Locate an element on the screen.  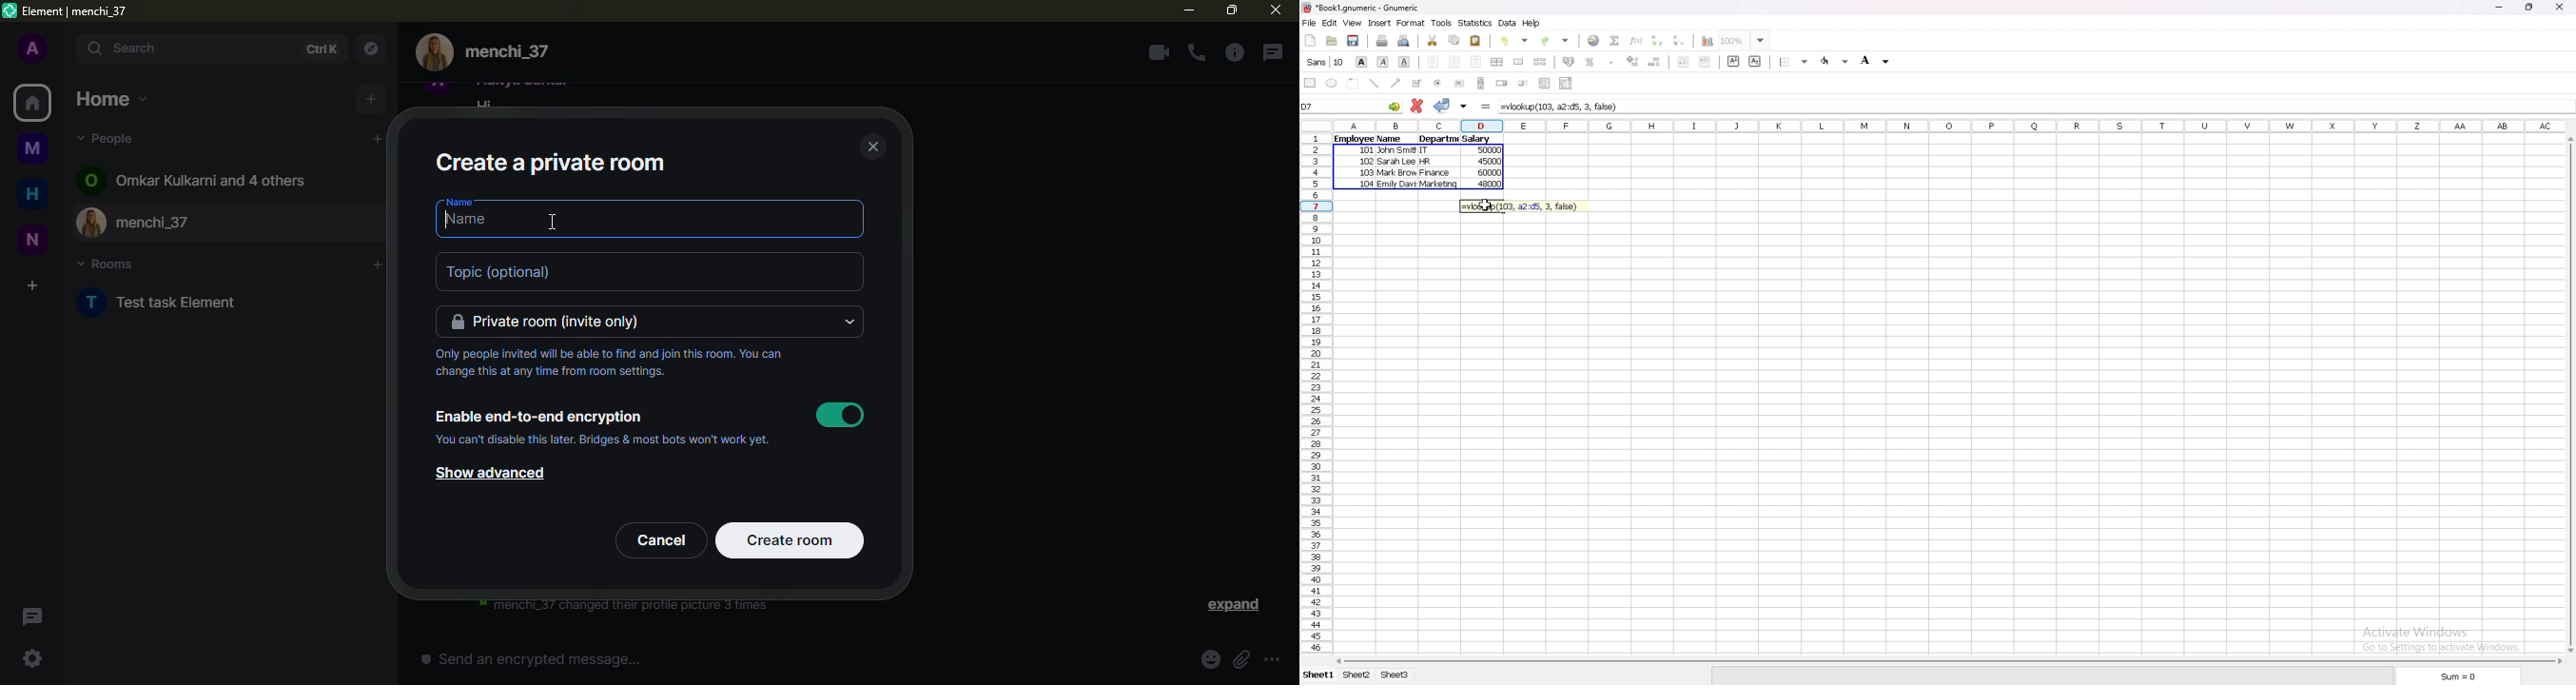
menchi_37 is located at coordinates (507, 52).